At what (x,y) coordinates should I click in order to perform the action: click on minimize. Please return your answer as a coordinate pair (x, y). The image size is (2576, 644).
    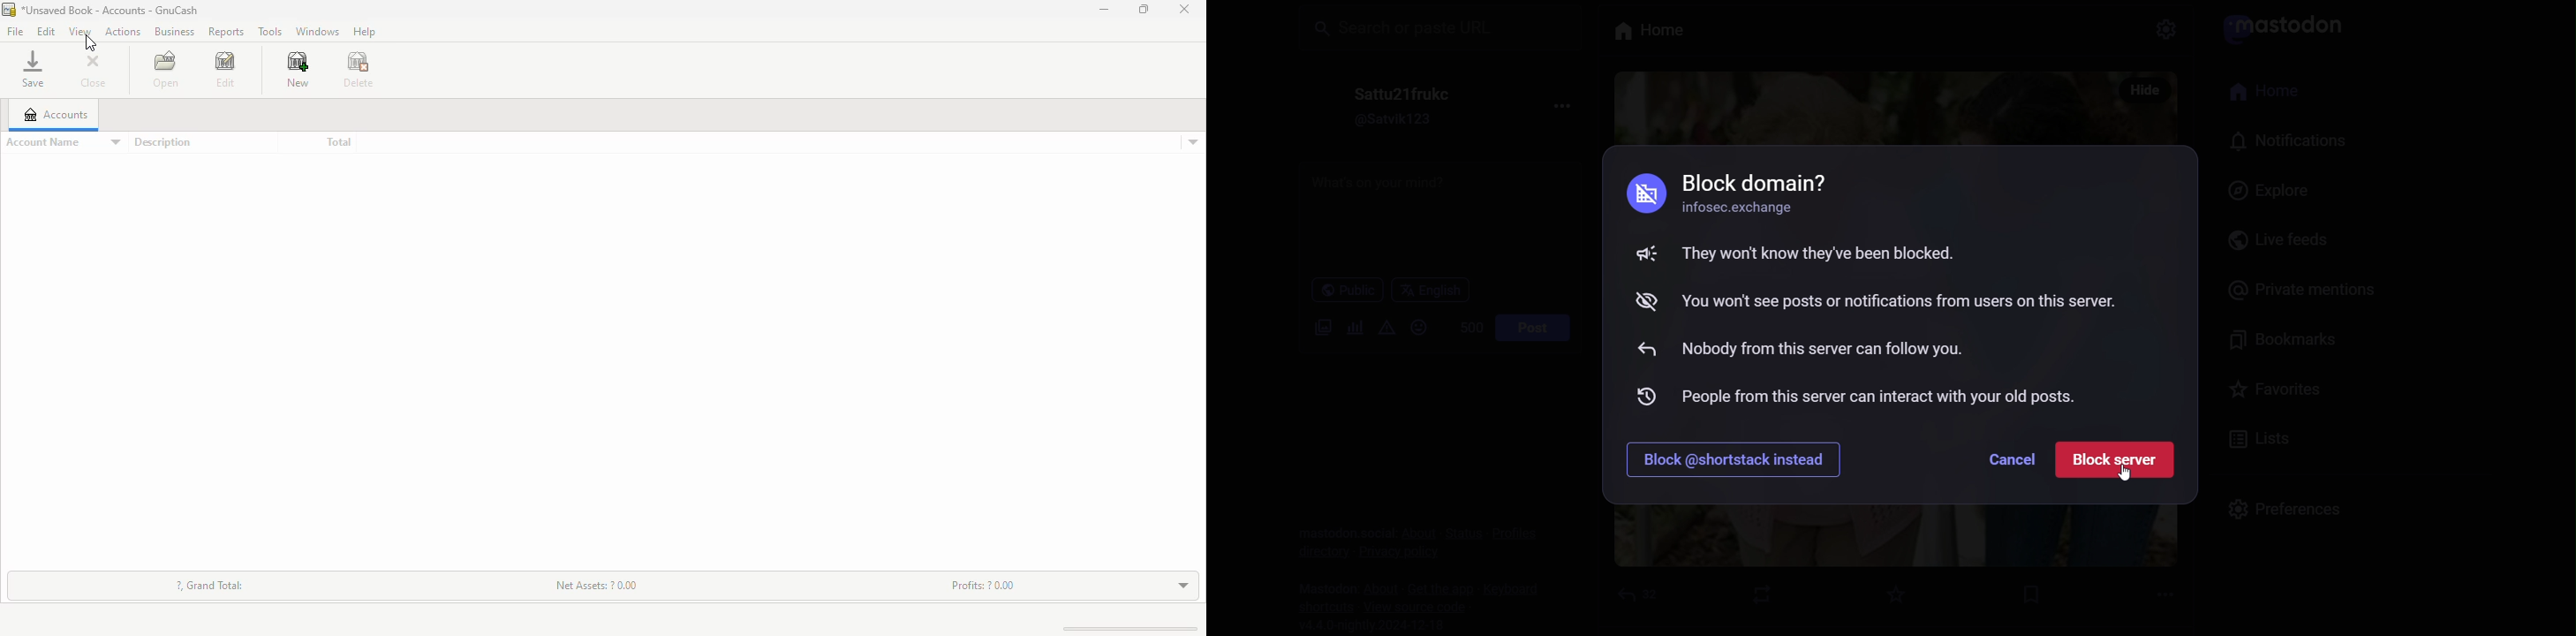
    Looking at the image, I should click on (1104, 9).